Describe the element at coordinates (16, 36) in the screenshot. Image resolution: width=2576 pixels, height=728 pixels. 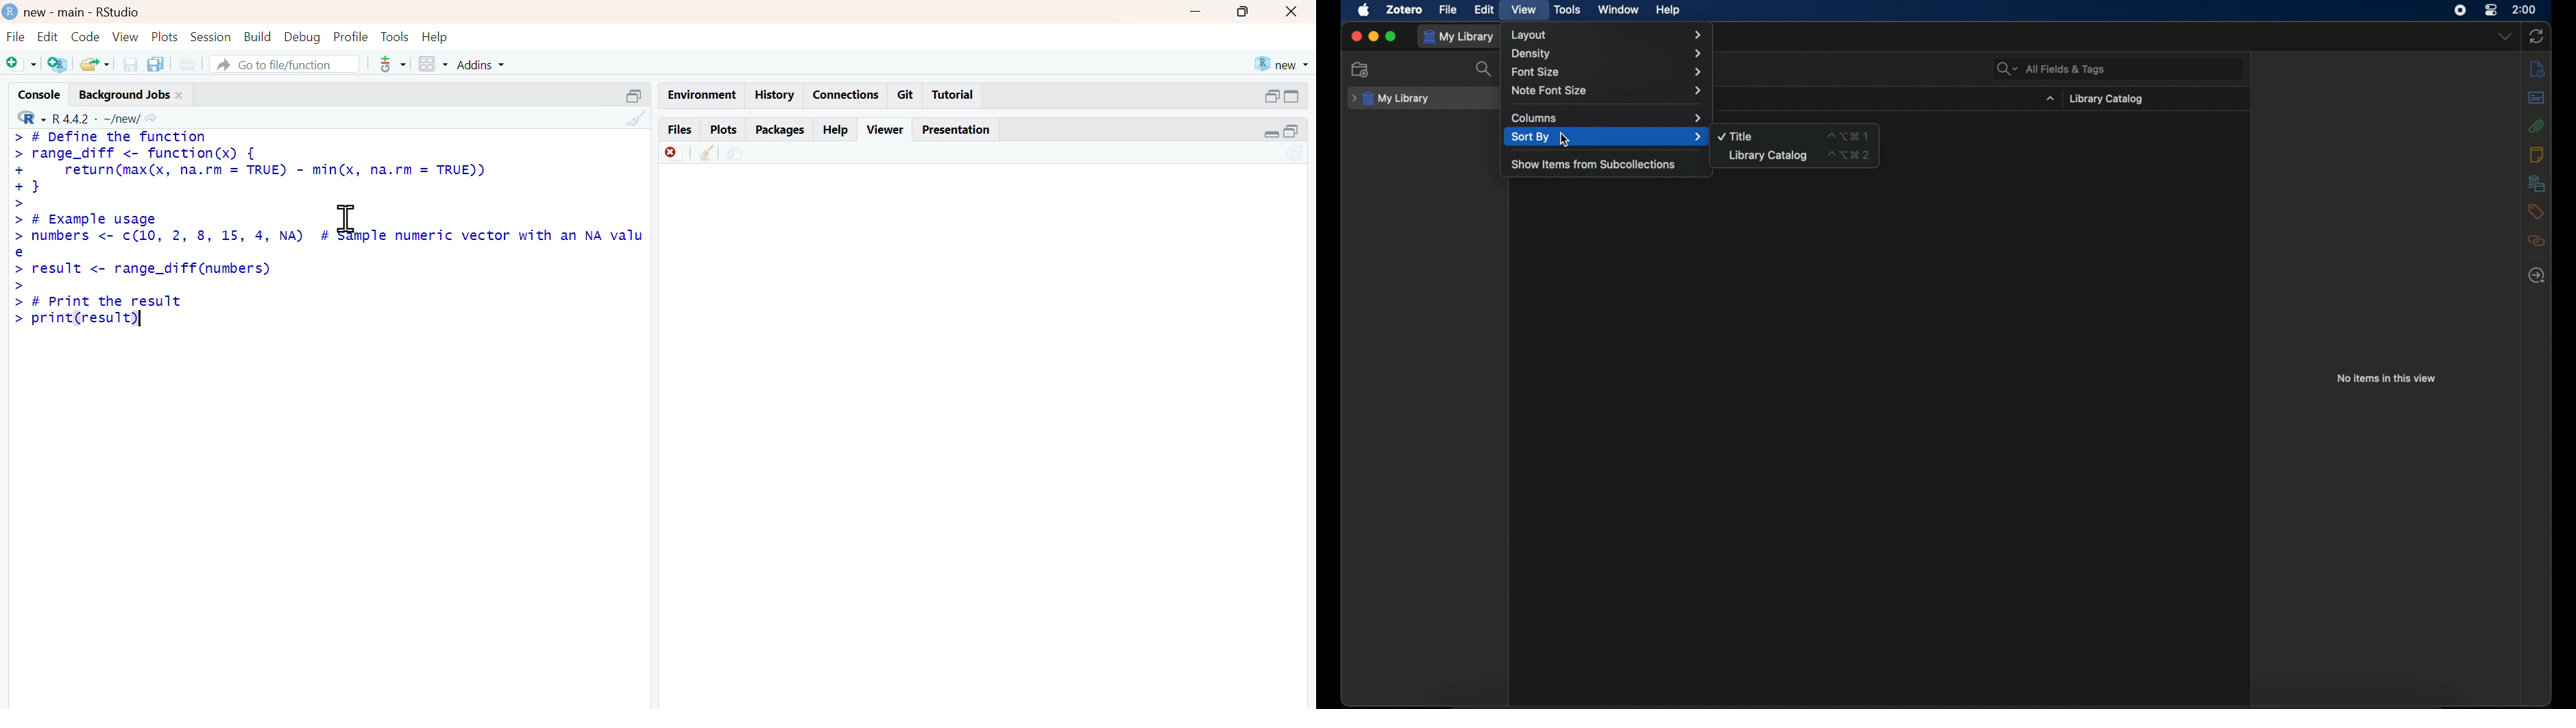
I see `file` at that location.